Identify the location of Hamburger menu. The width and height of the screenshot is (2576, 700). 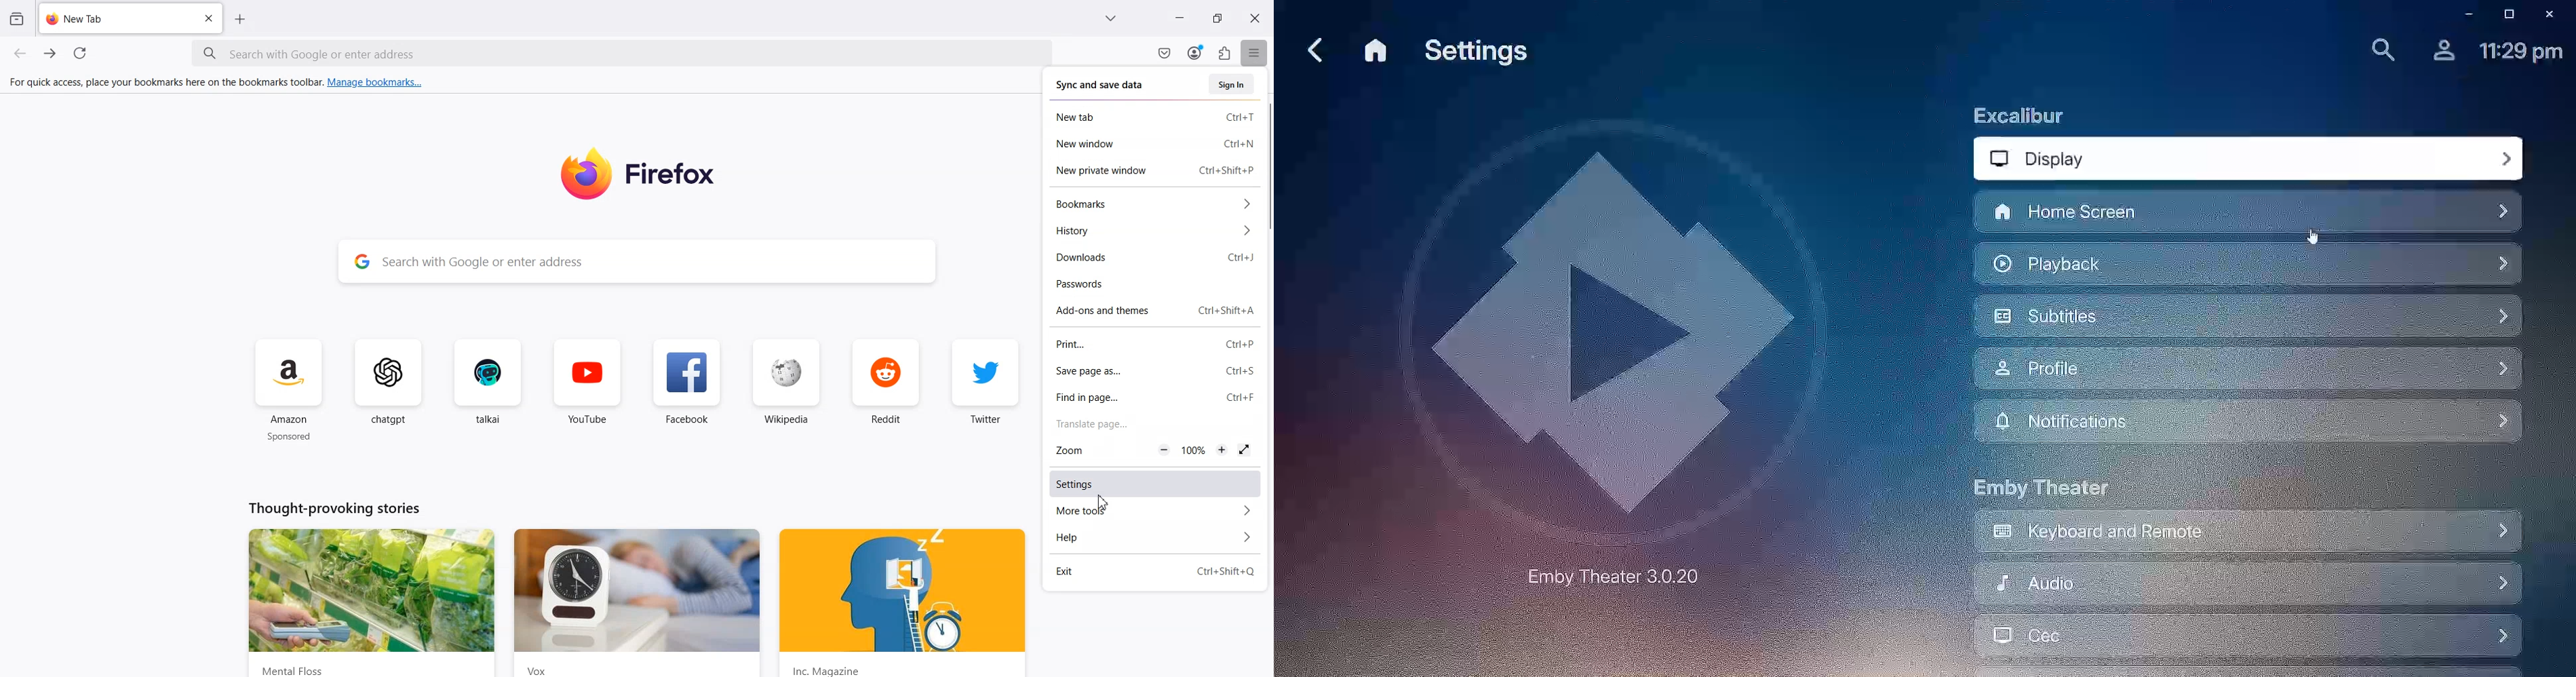
(1256, 54).